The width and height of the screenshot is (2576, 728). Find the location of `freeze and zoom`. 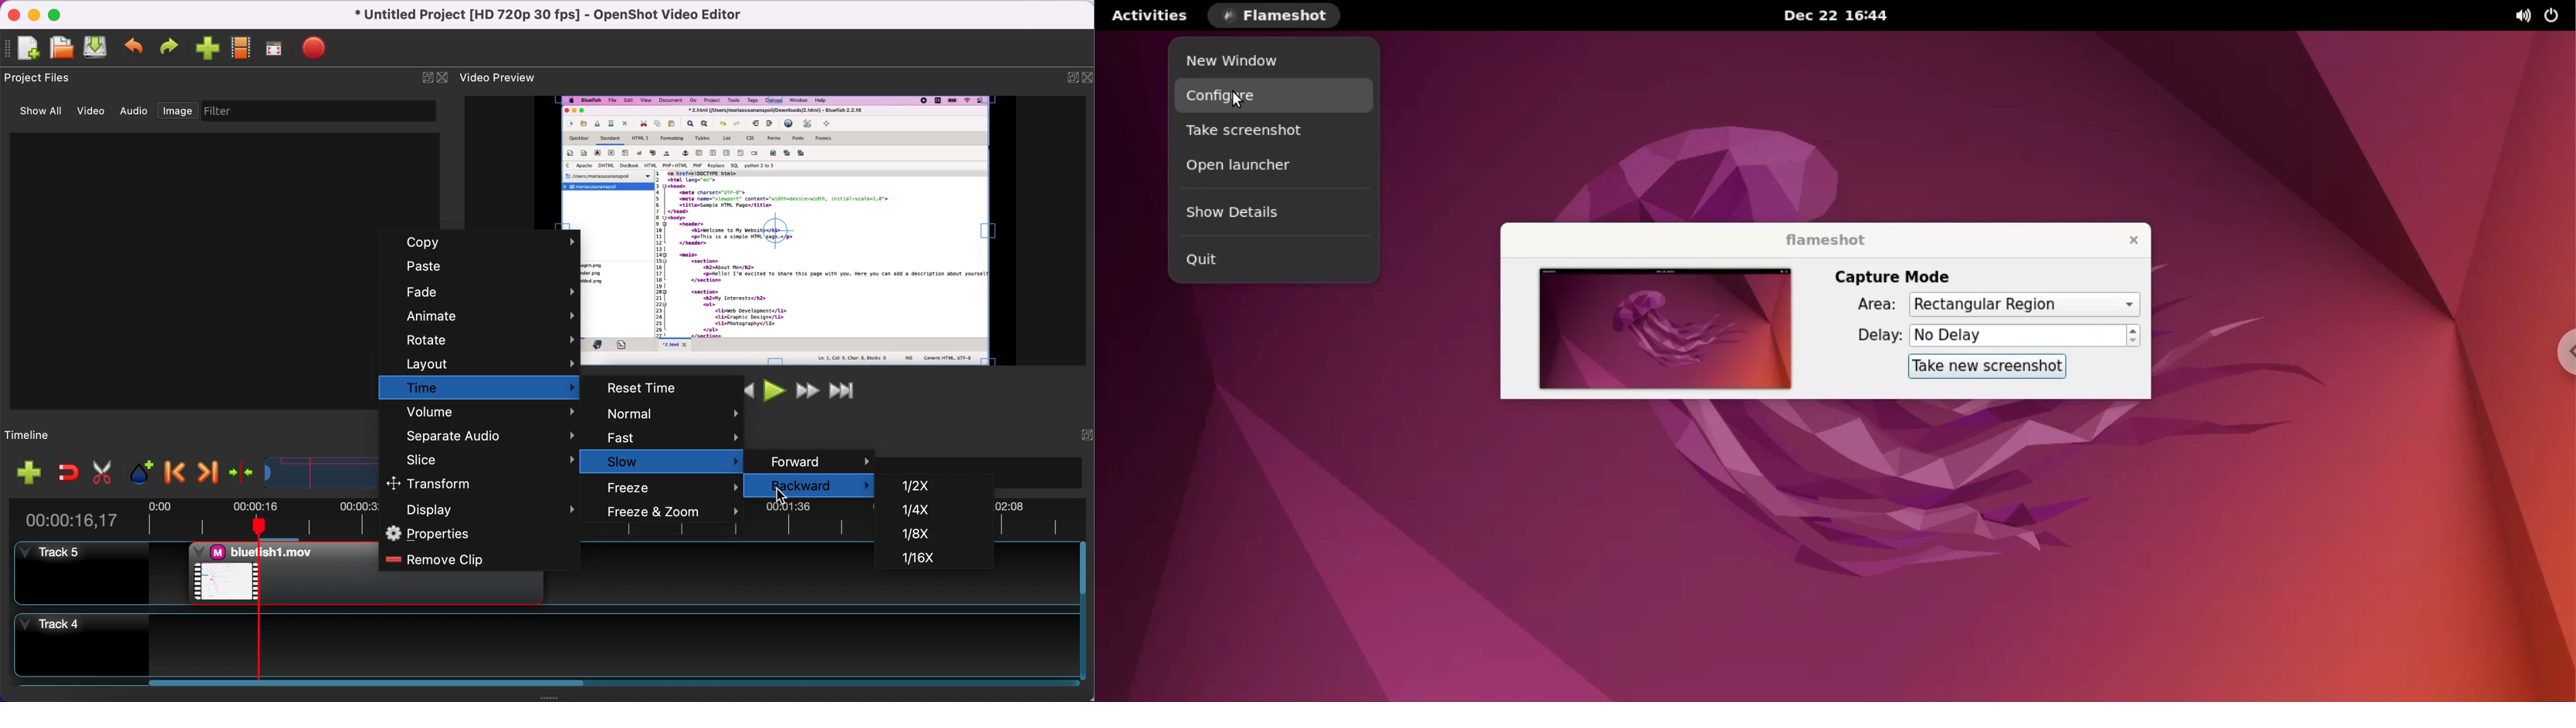

freeze and zoom is located at coordinates (673, 513).